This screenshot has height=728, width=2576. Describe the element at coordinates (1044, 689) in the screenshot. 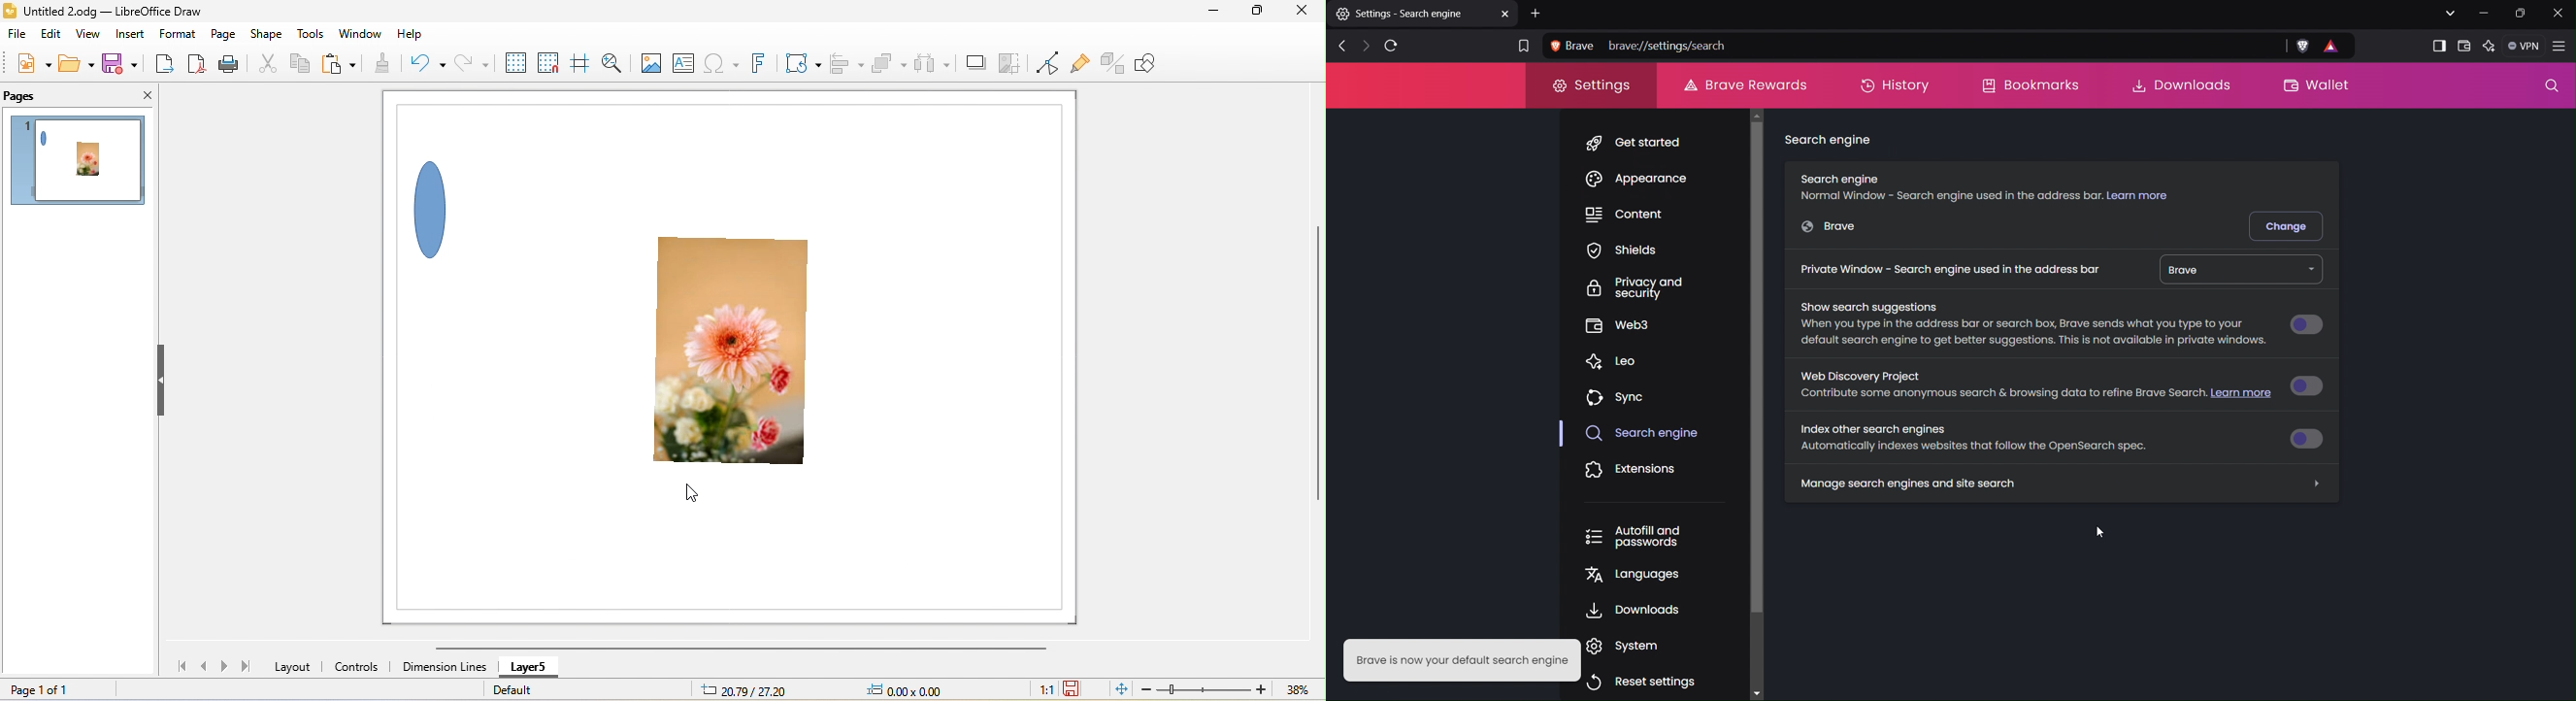

I see `1:1` at that location.